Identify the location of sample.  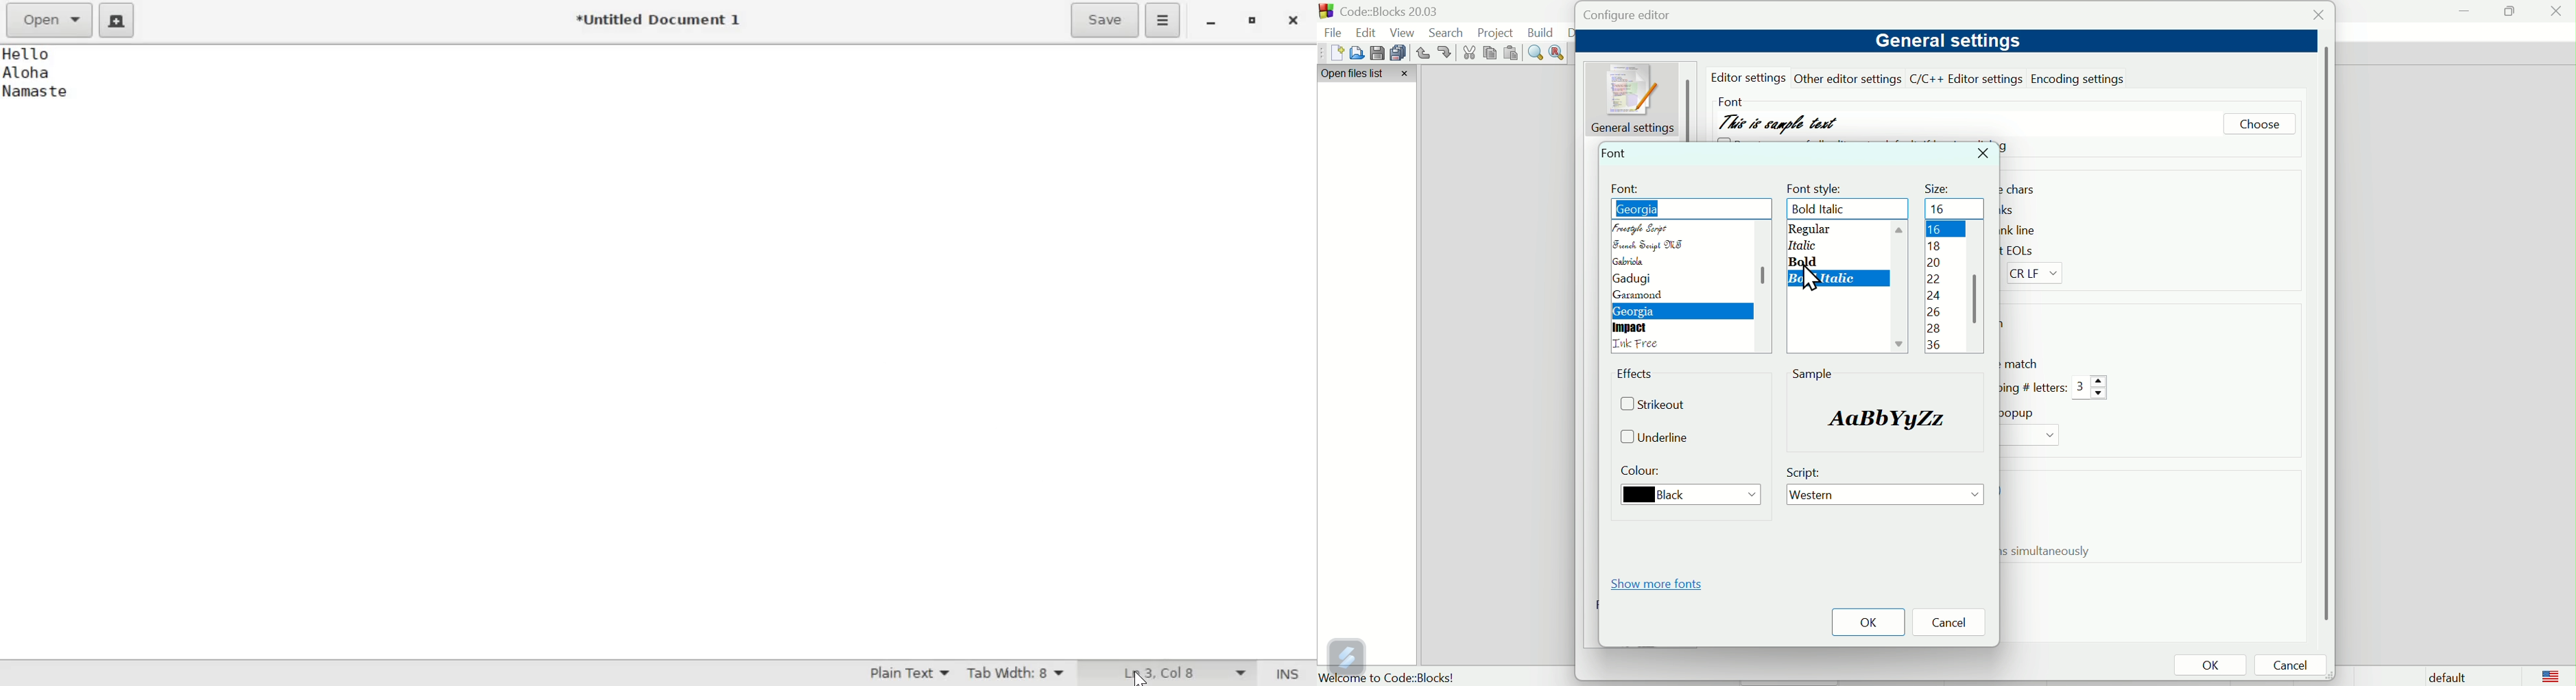
(1813, 373).